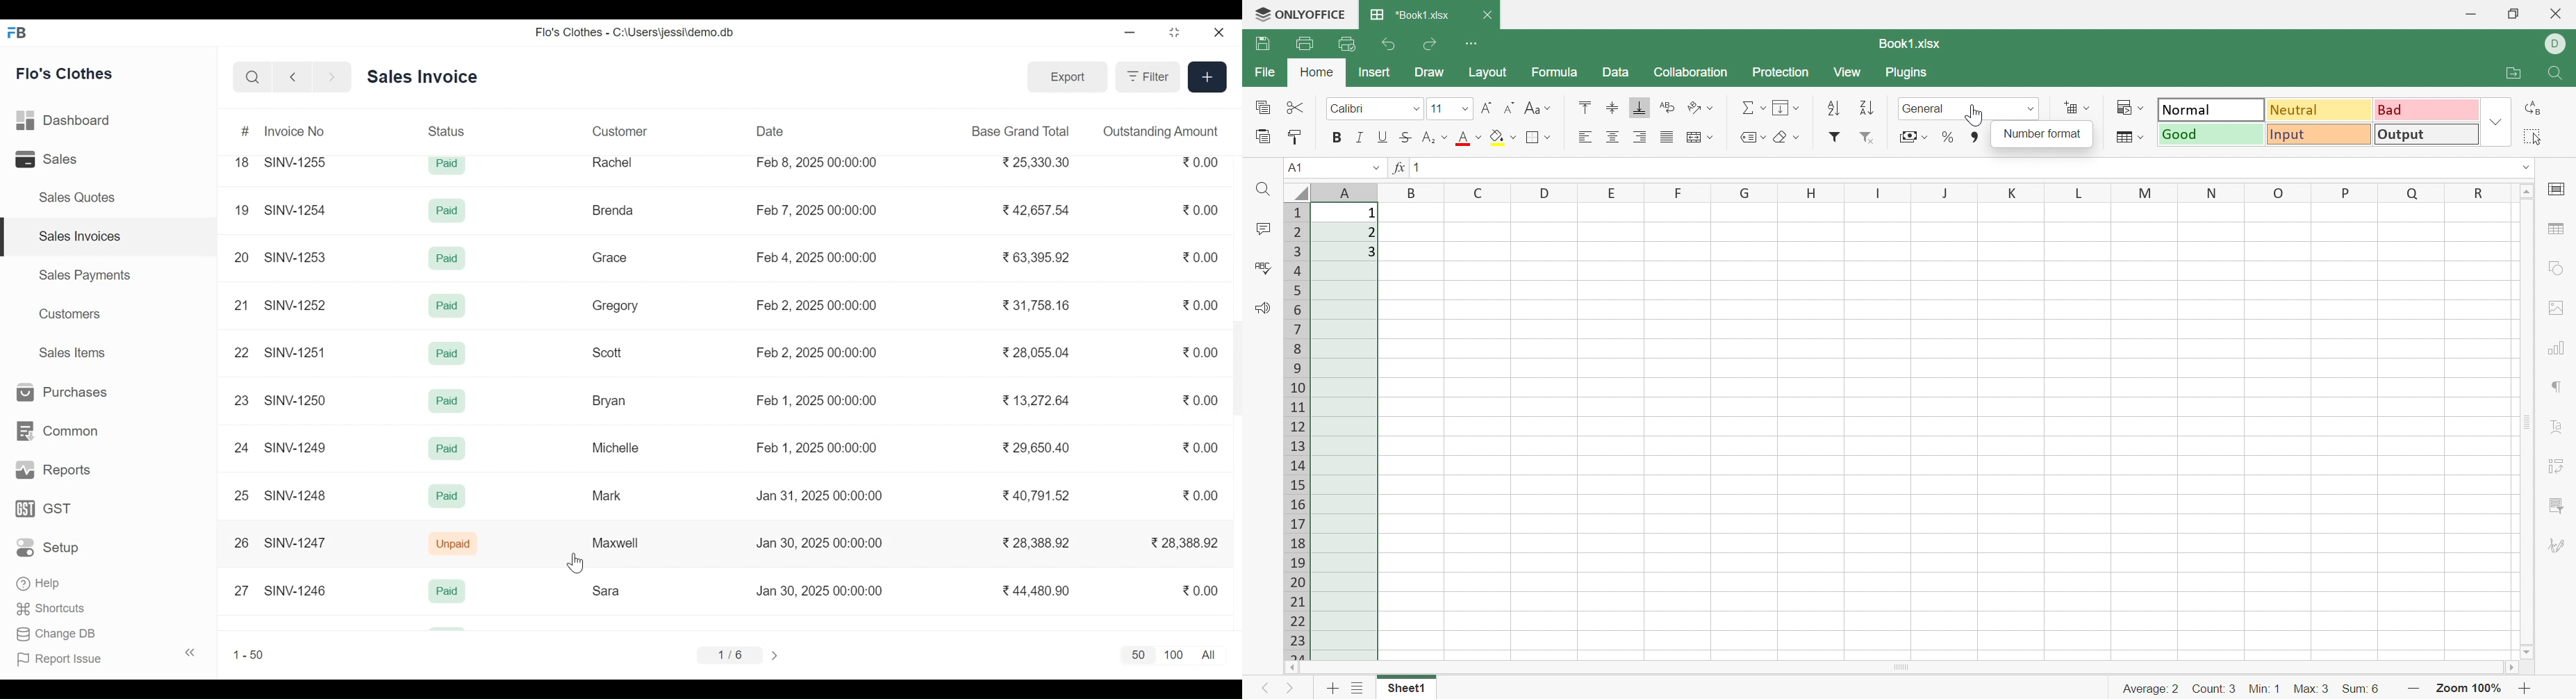 The height and width of the screenshot is (700, 2576). I want to click on Bryan, so click(612, 401).